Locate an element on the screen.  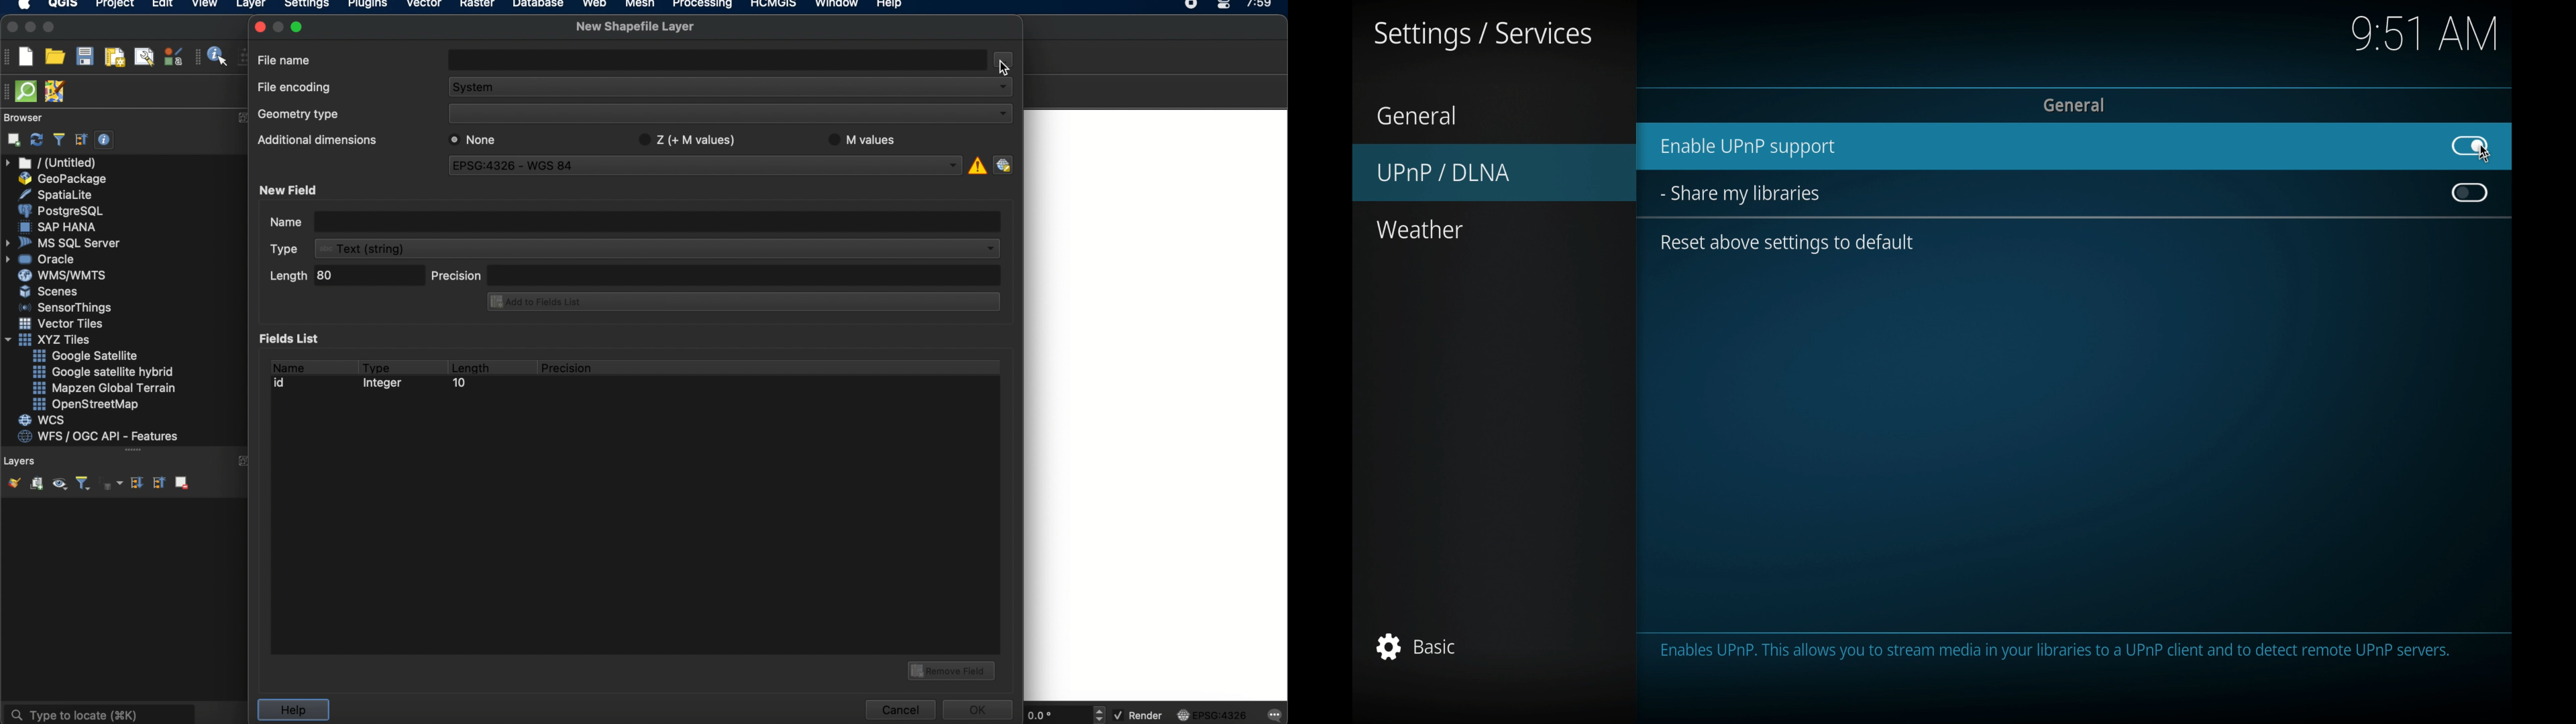
text string dropdown is located at coordinates (657, 249).